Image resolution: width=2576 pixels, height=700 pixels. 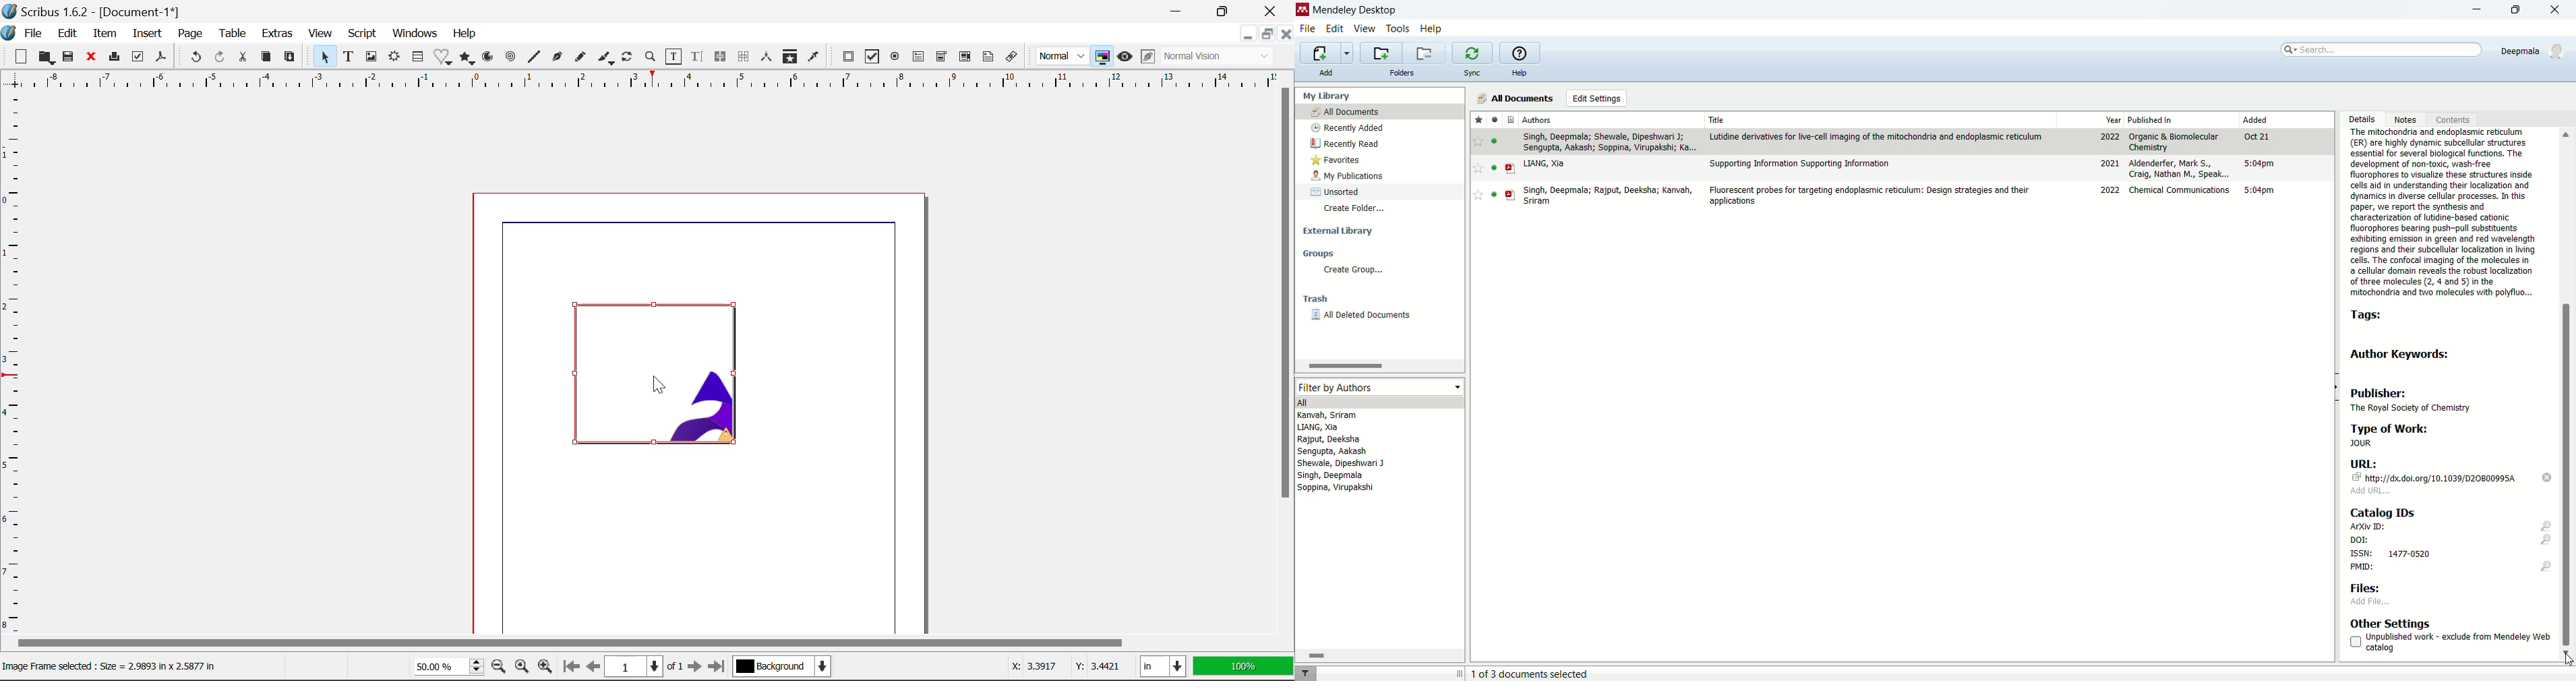 I want to click on Script, so click(x=361, y=34).